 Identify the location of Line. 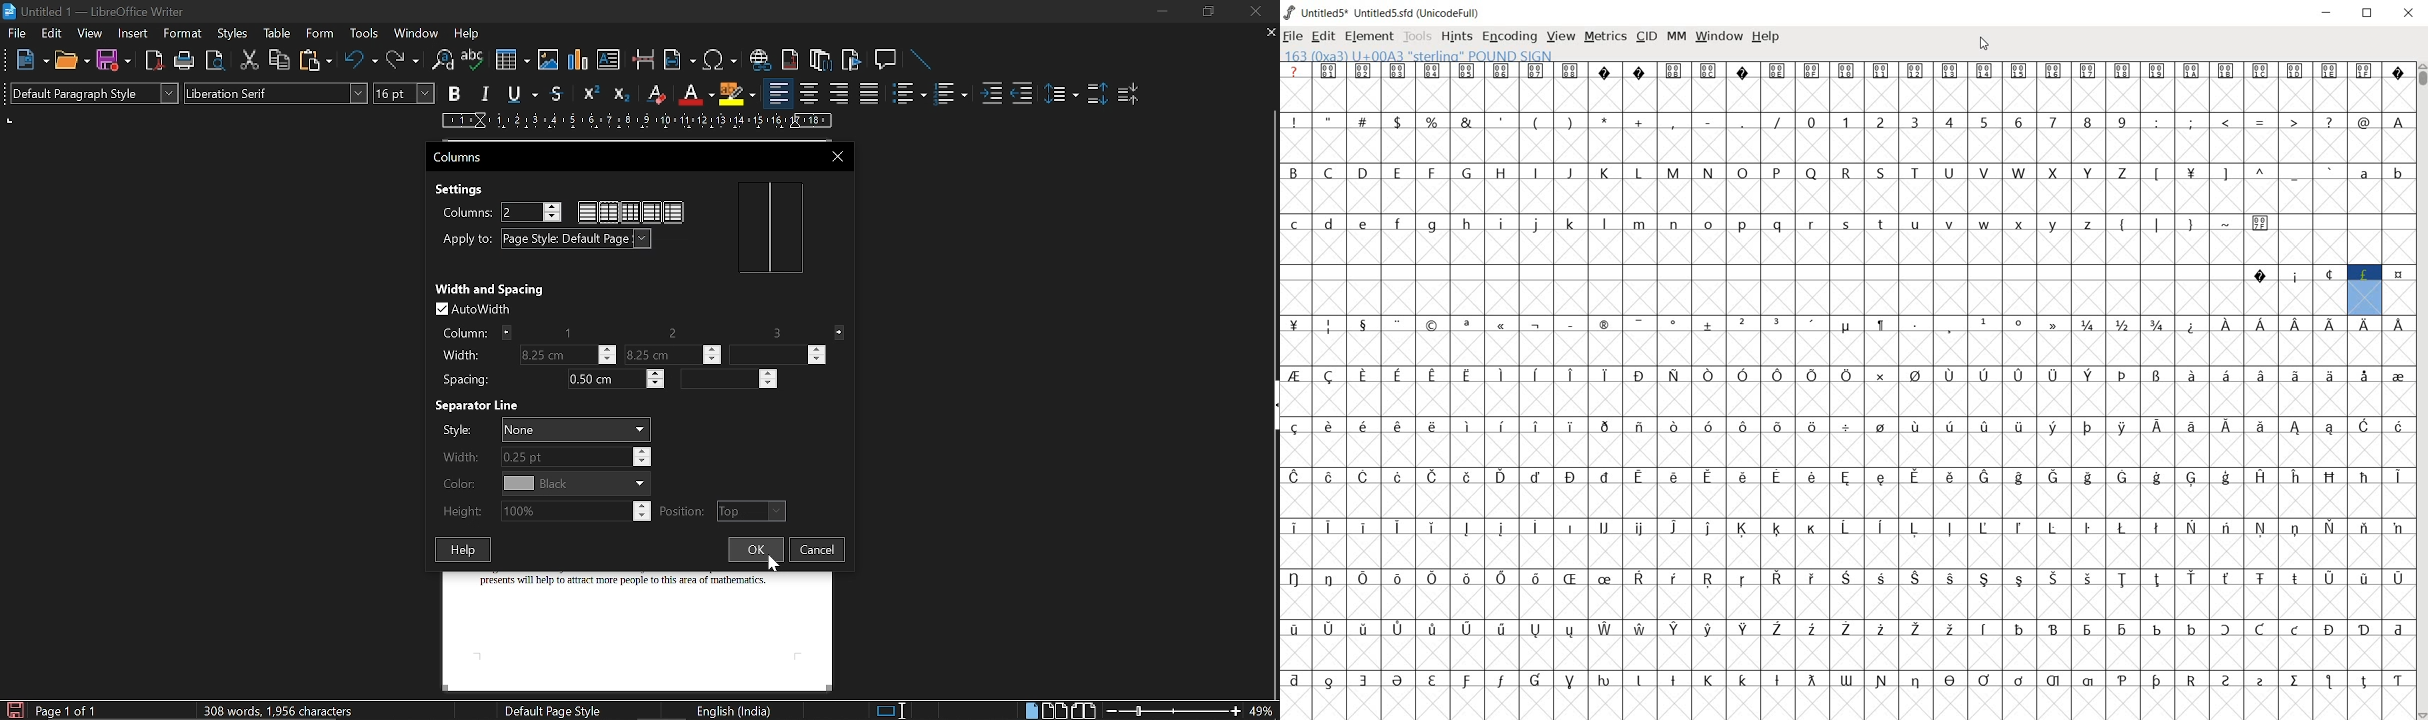
(925, 61).